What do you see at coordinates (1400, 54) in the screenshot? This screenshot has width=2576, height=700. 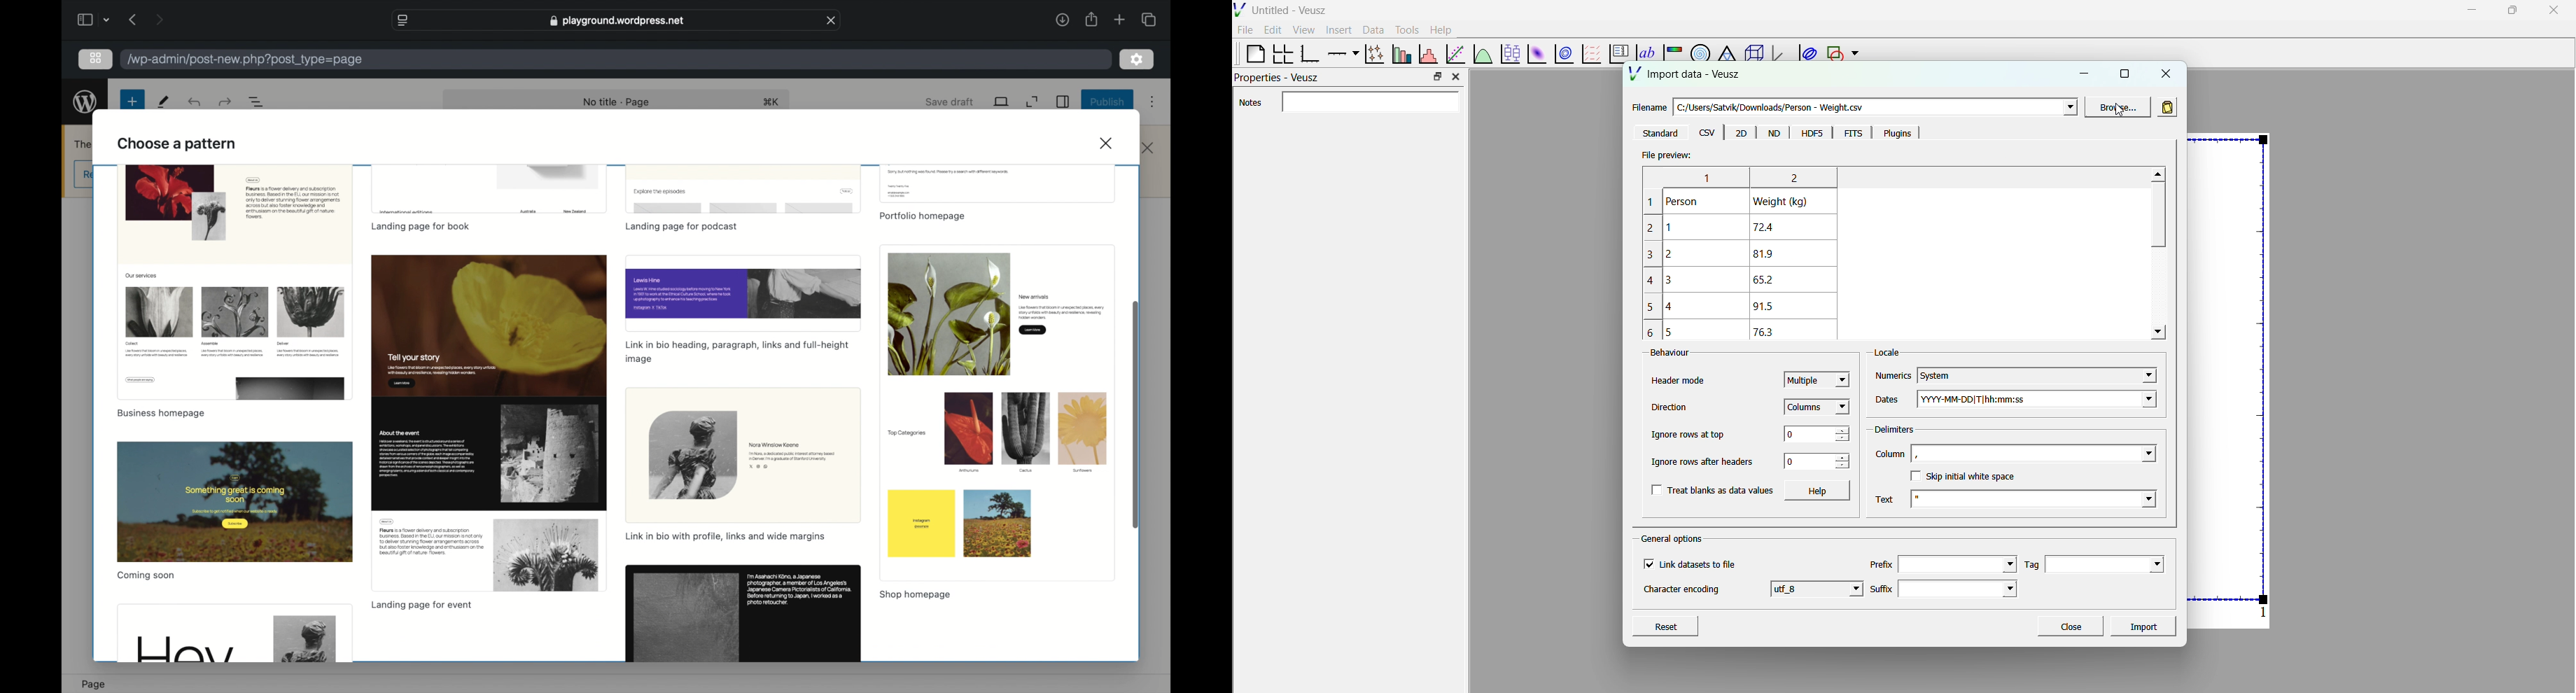 I see `plot bar chats` at bounding box center [1400, 54].